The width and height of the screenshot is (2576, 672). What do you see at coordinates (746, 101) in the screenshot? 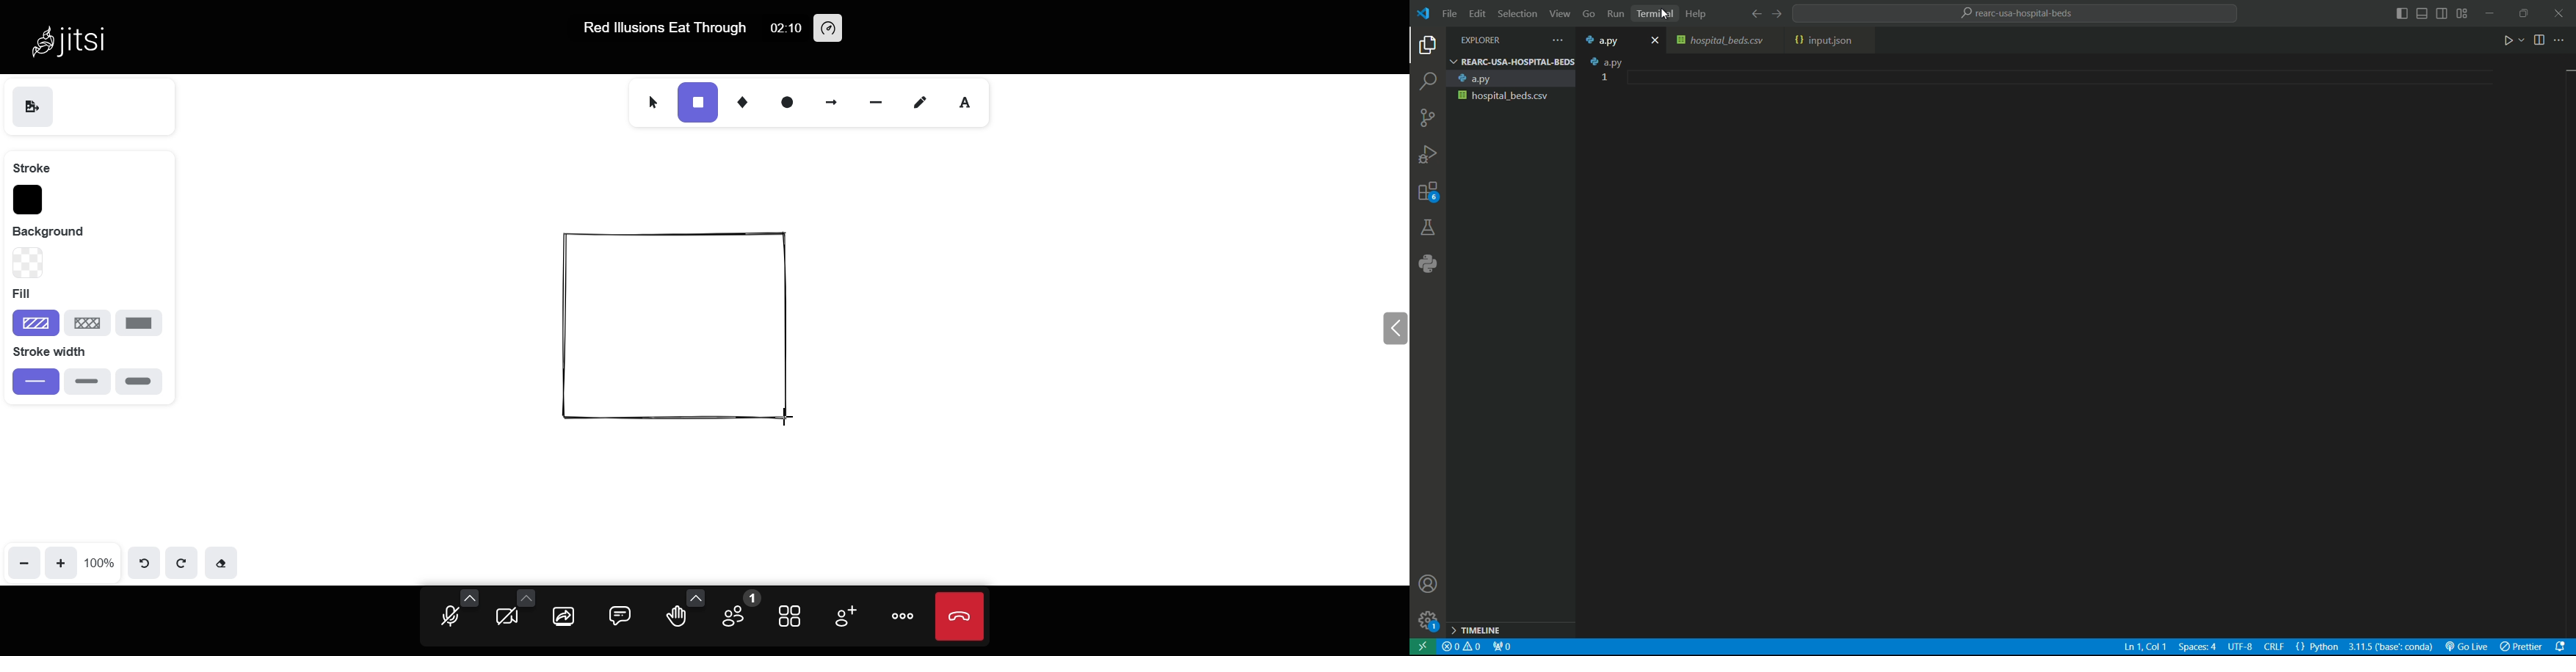
I see `diamond` at bounding box center [746, 101].